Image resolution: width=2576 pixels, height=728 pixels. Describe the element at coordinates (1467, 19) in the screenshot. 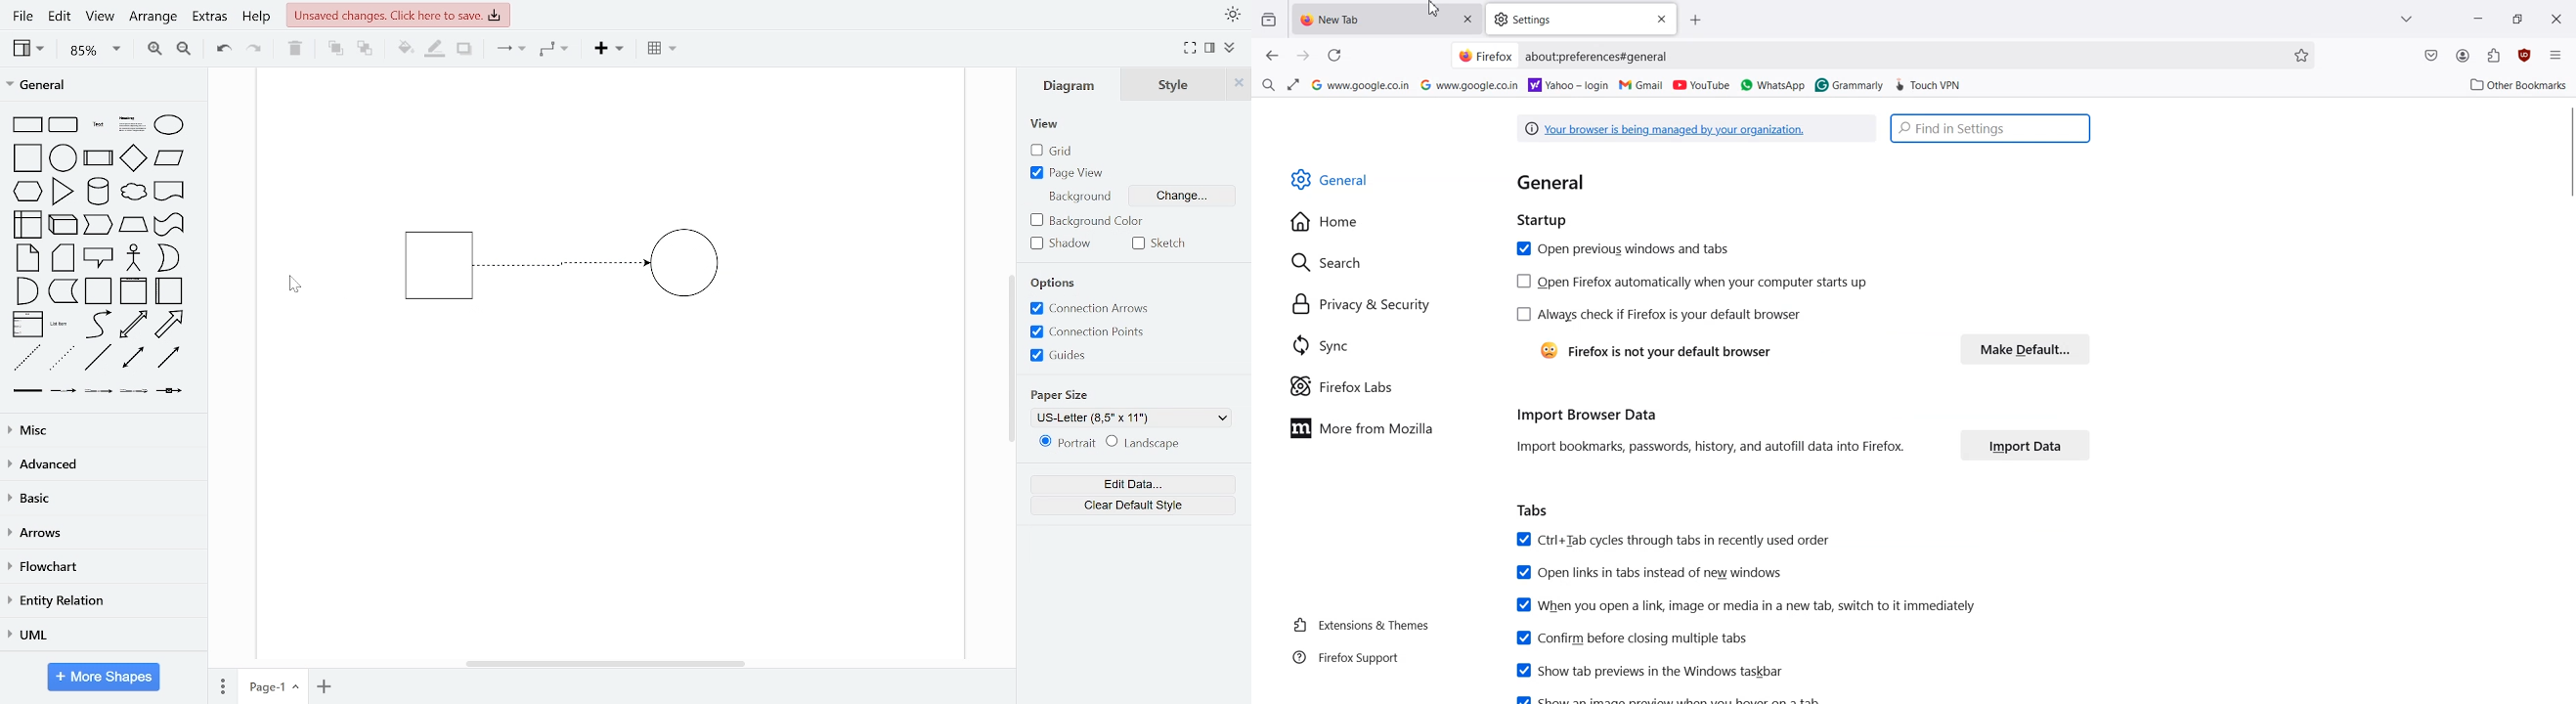

I see `Close Tab` at that location.